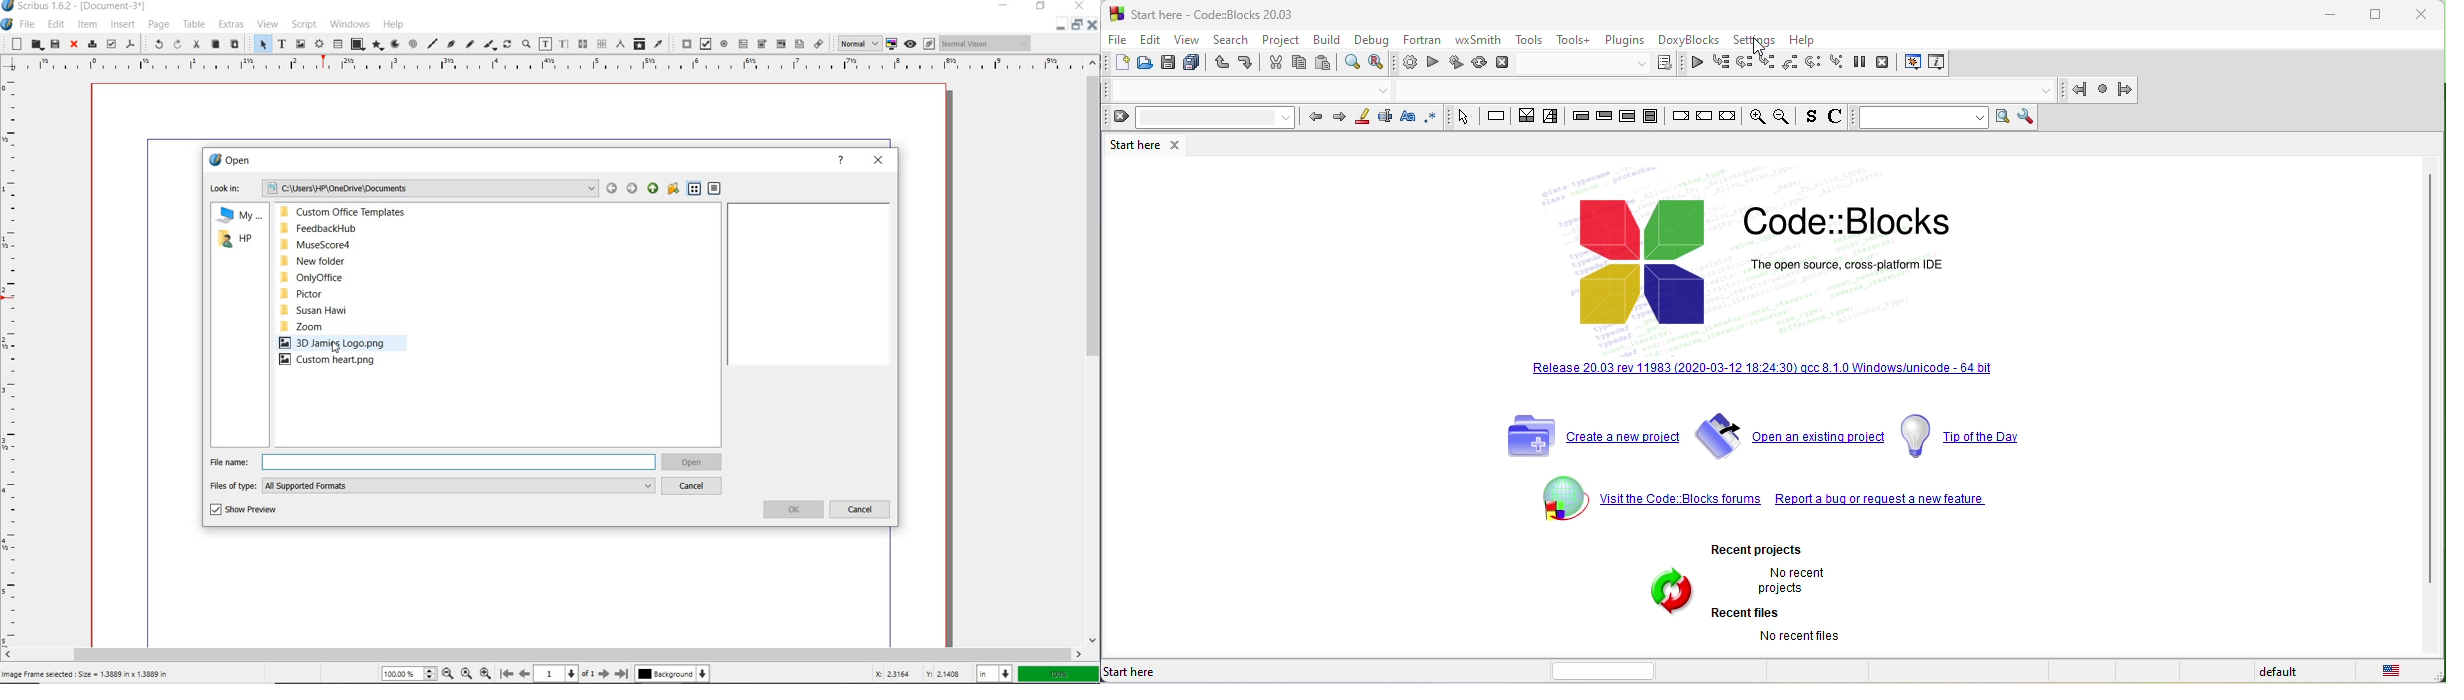 This screenshot has width=2464, height=700. Describe the element at coordinates (1169, 67) in the screenshot. I see `save` at that location.